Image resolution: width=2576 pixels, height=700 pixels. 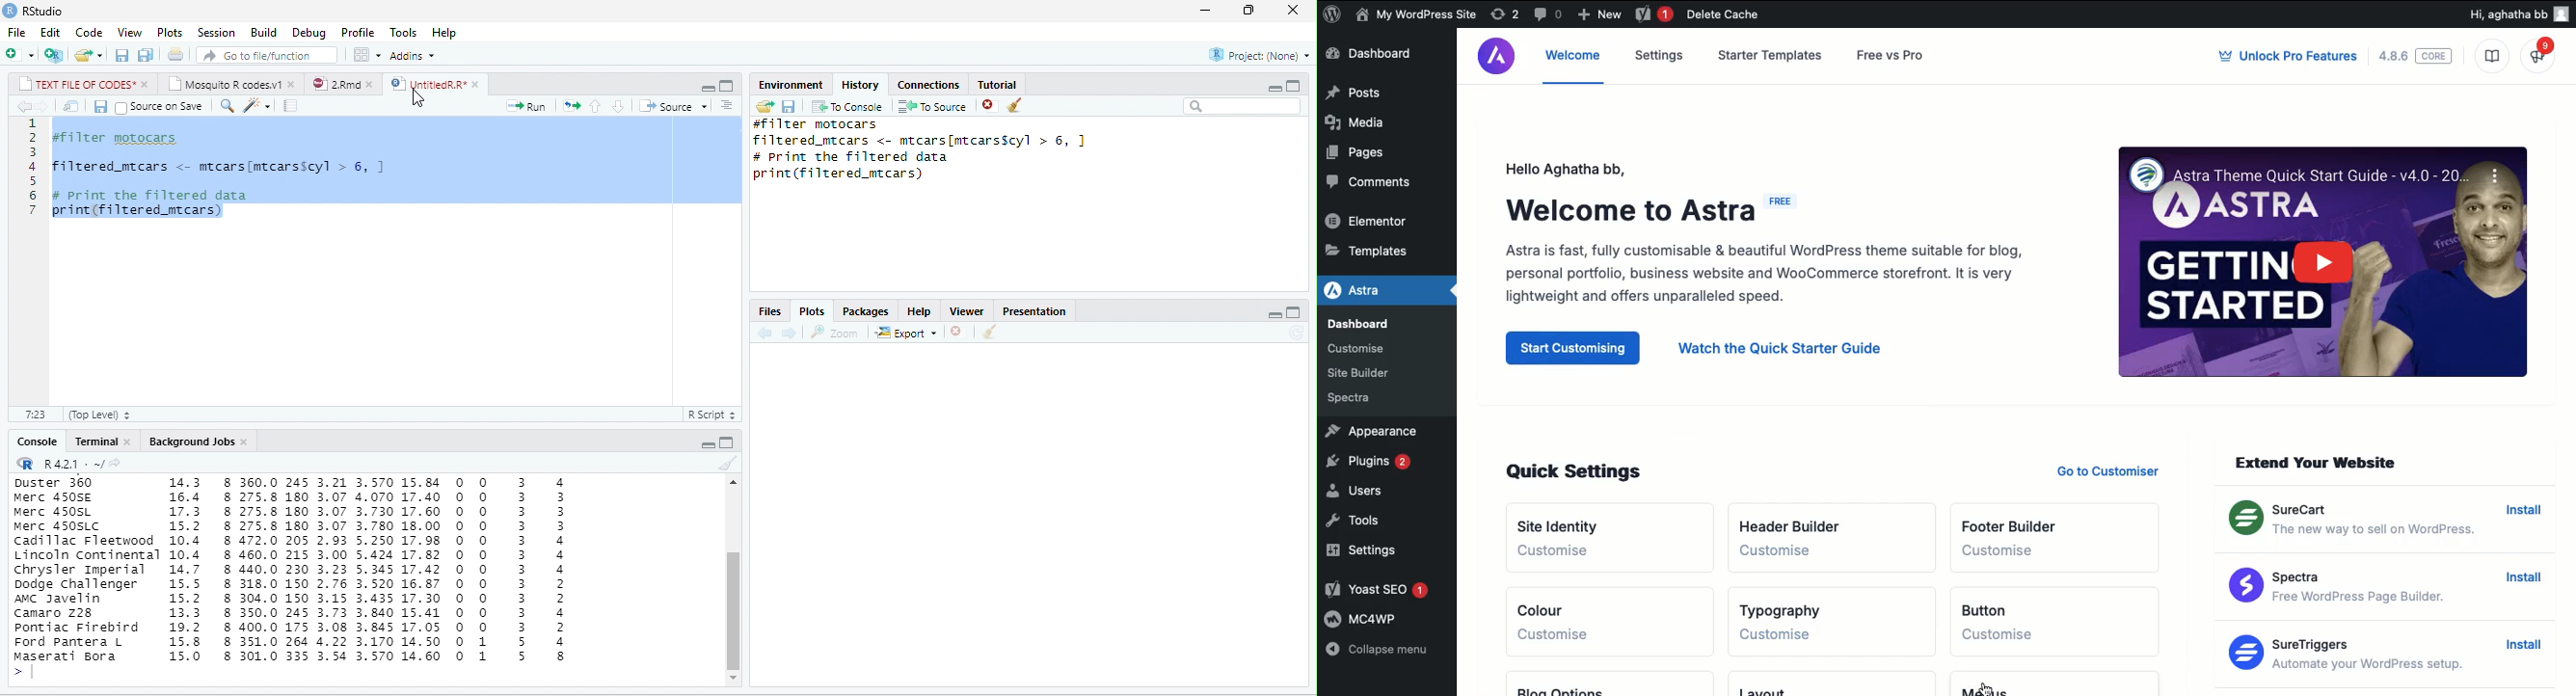 I want to click on 14.3  16.4  17.3 15.2. 10.4  10.4  14.7  15.5. 15.2. 13.3. 19.2. 15.8. 15.0, so click(x=185, y=569).